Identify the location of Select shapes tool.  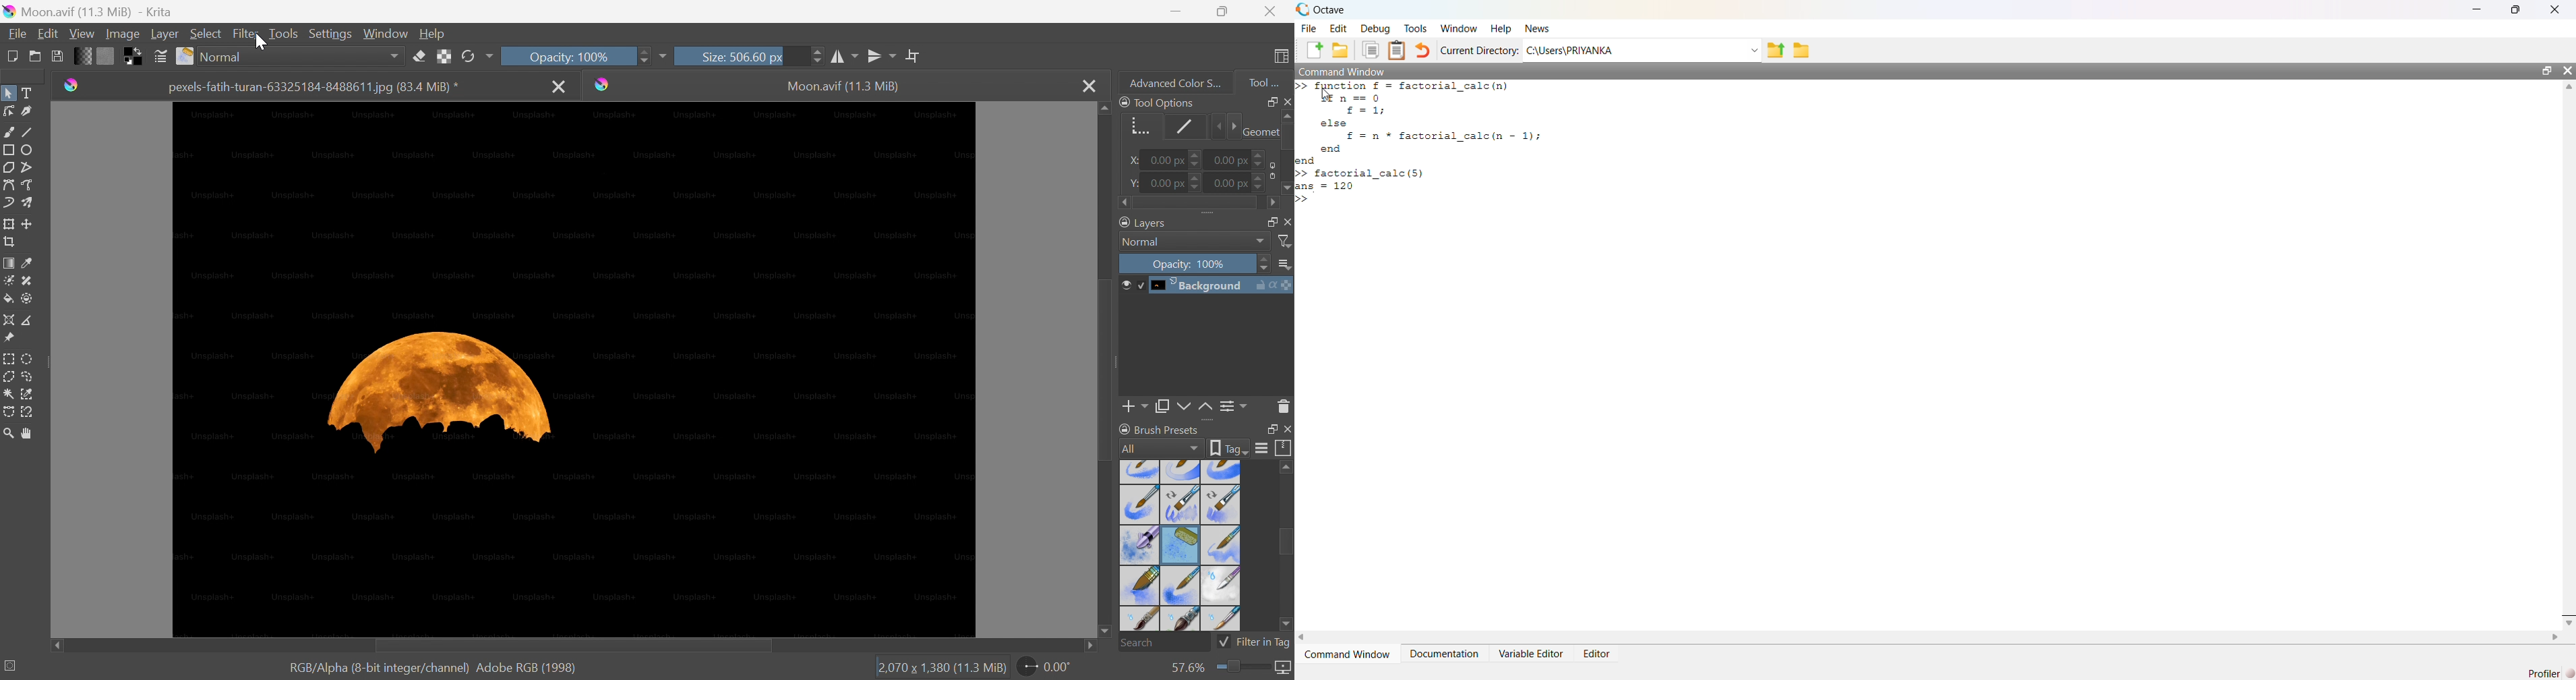
(8, 93).